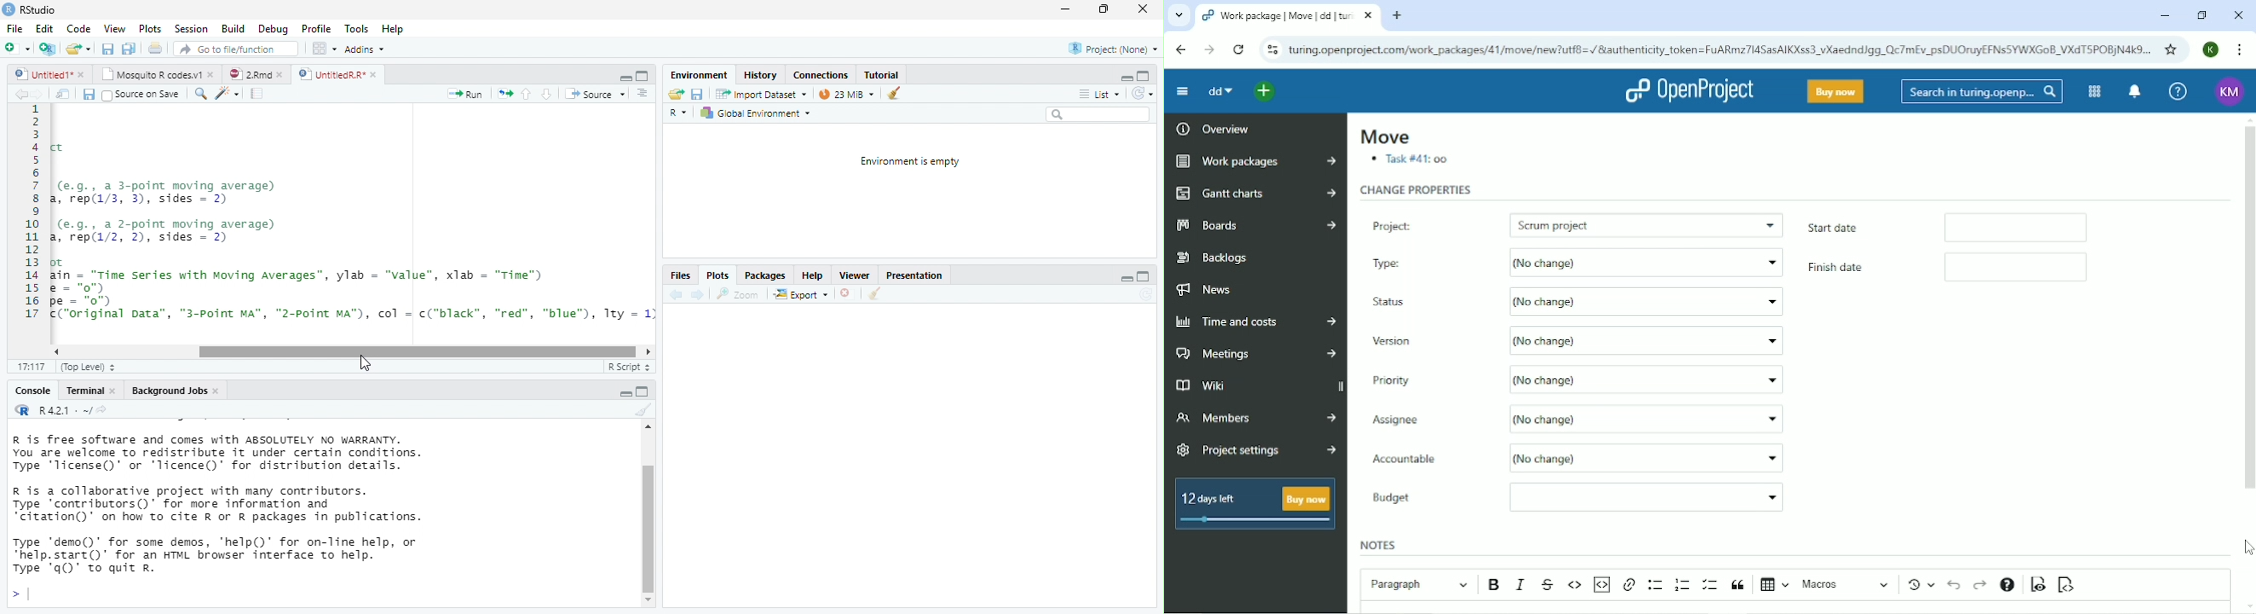 The image size is (2268, 616). Describe the element at coordinates (643, 76) in the screenshot. I see `maximize` at that location.